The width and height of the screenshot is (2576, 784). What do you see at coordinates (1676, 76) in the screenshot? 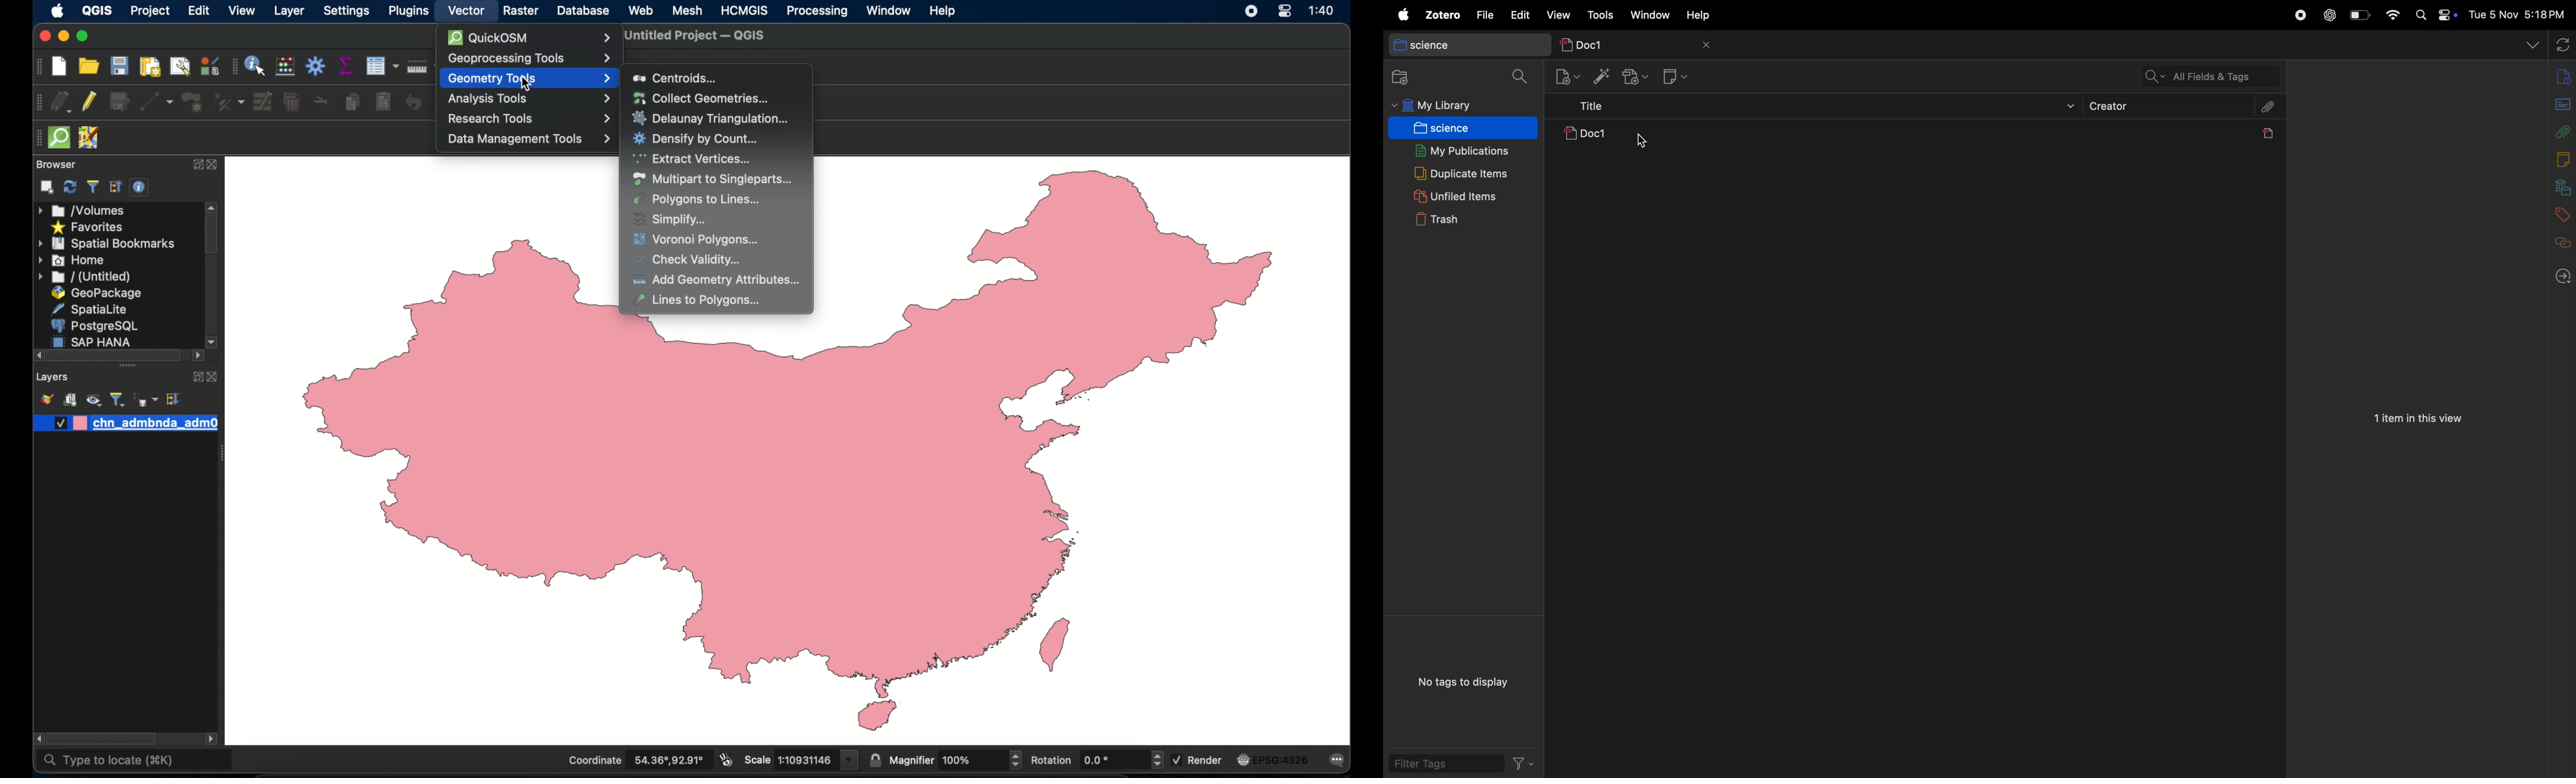
I see `new note` at bounding box center [1676, 76].